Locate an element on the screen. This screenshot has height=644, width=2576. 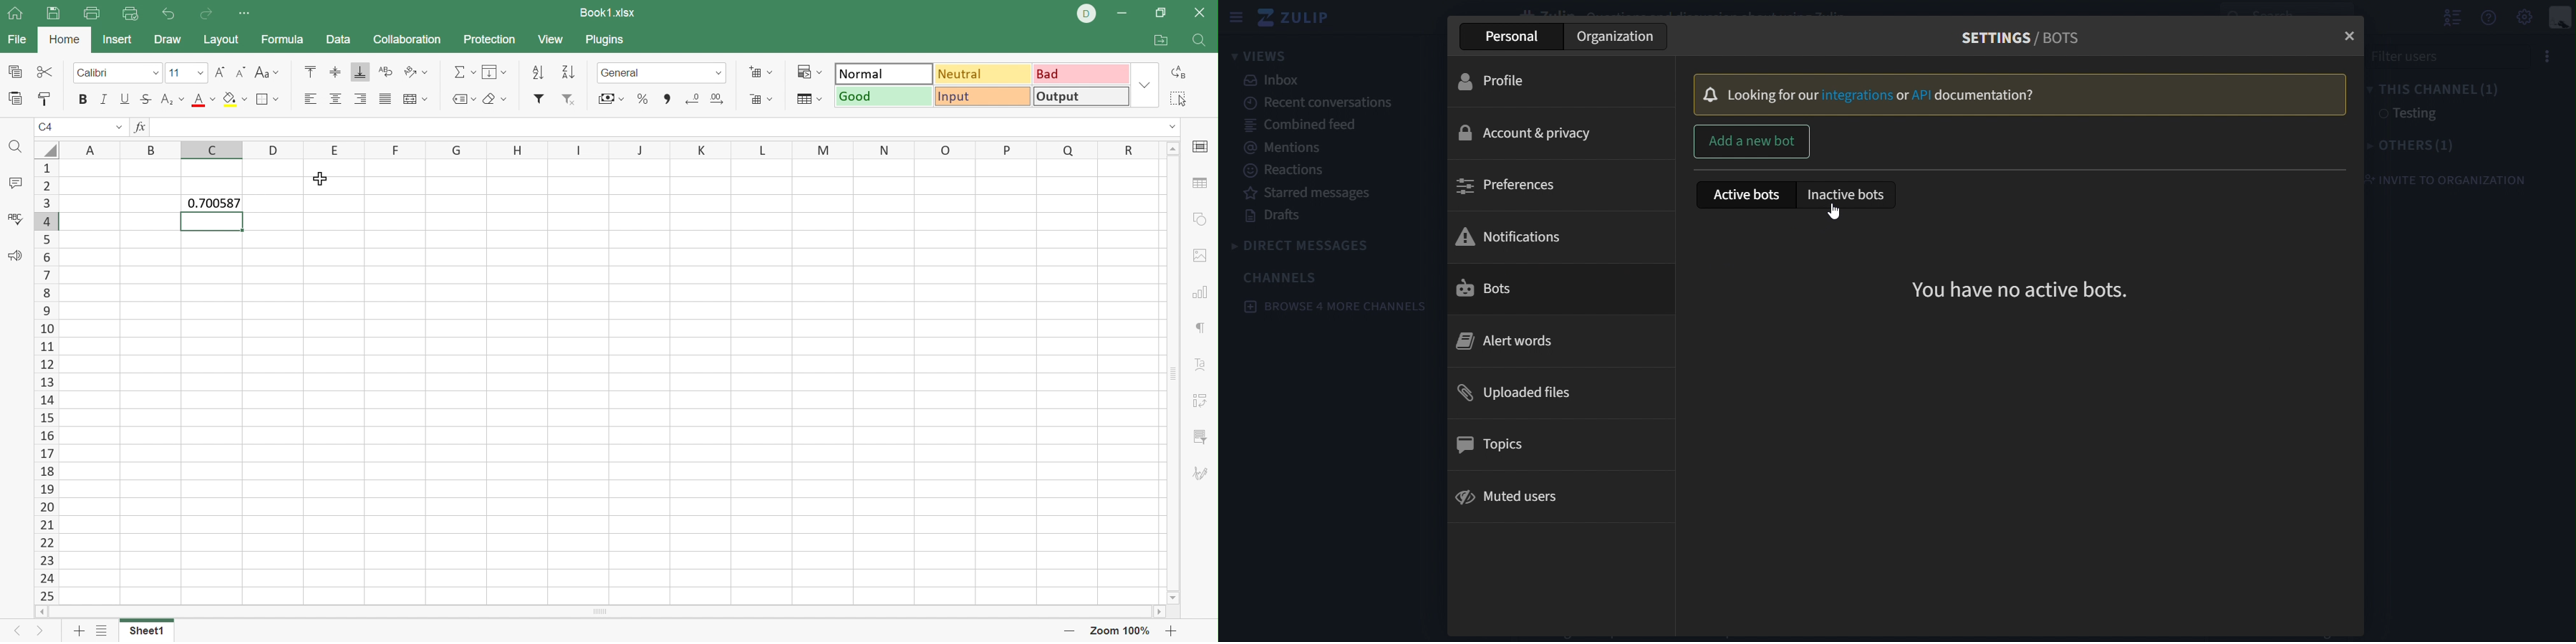
Row names is located at coordinates (46, 381).